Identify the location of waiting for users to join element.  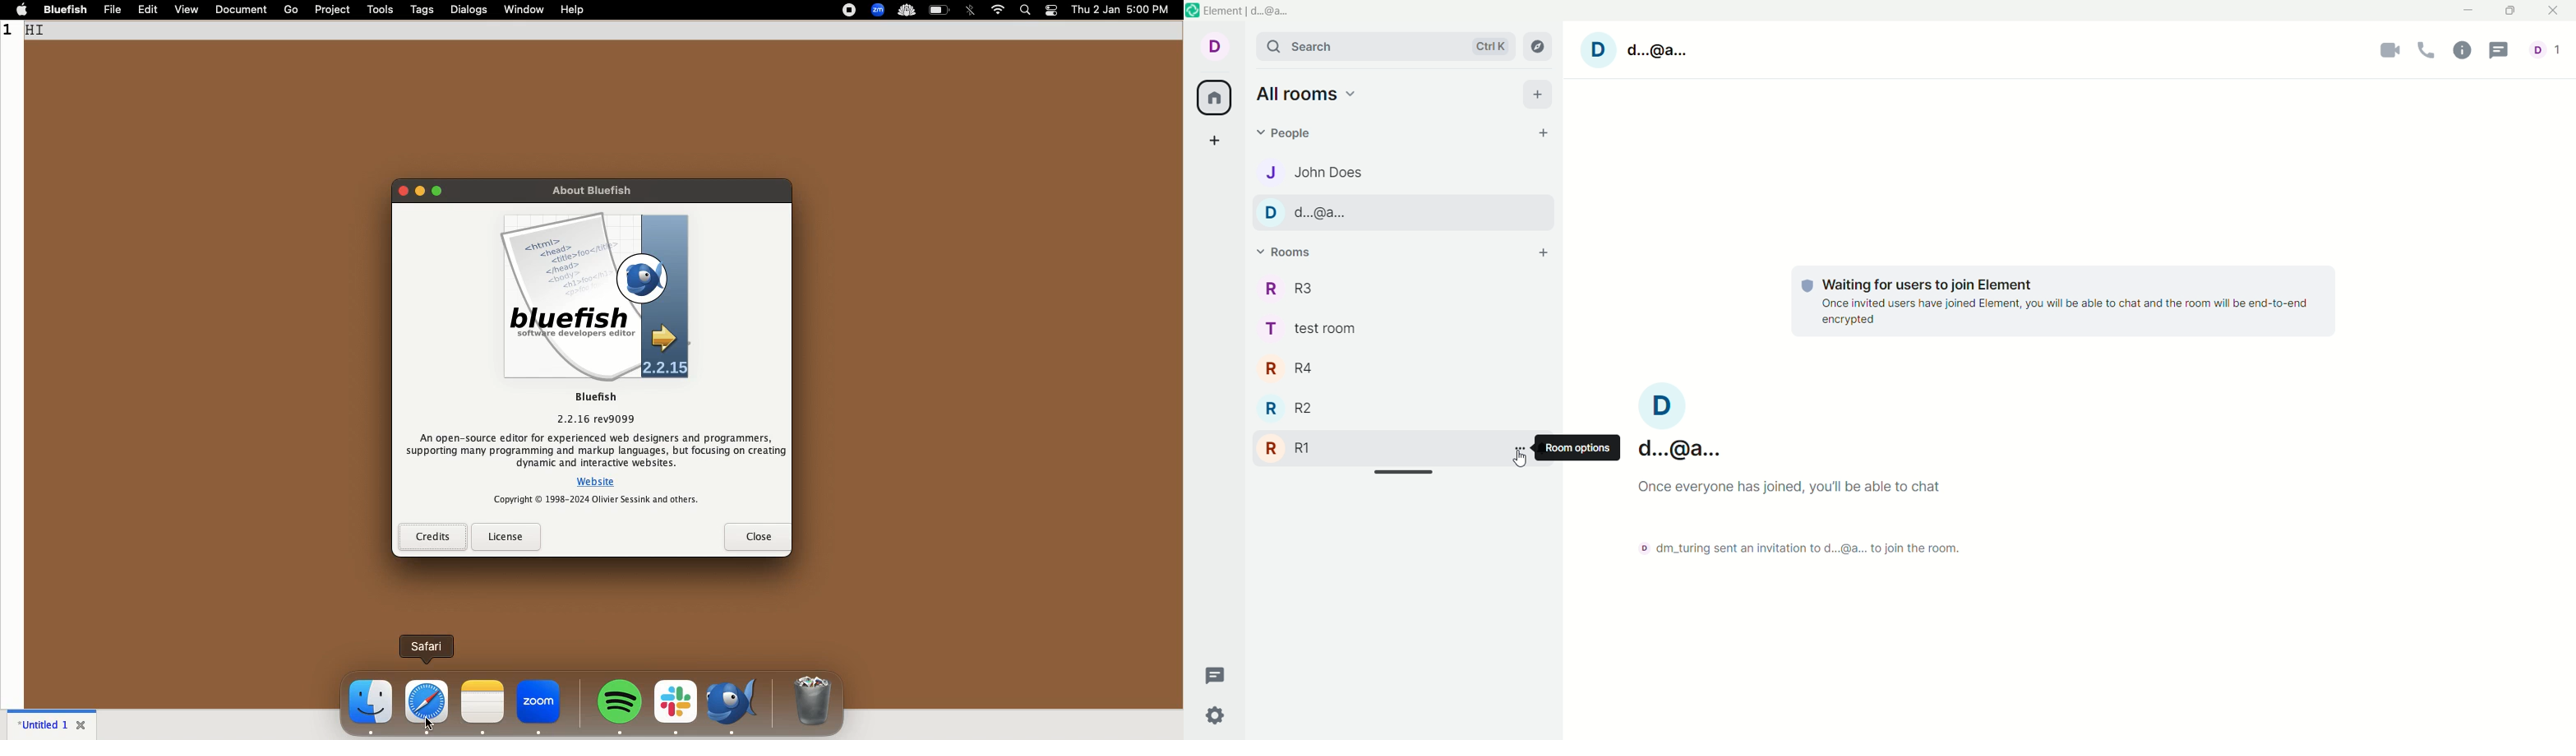
(1948, 284).